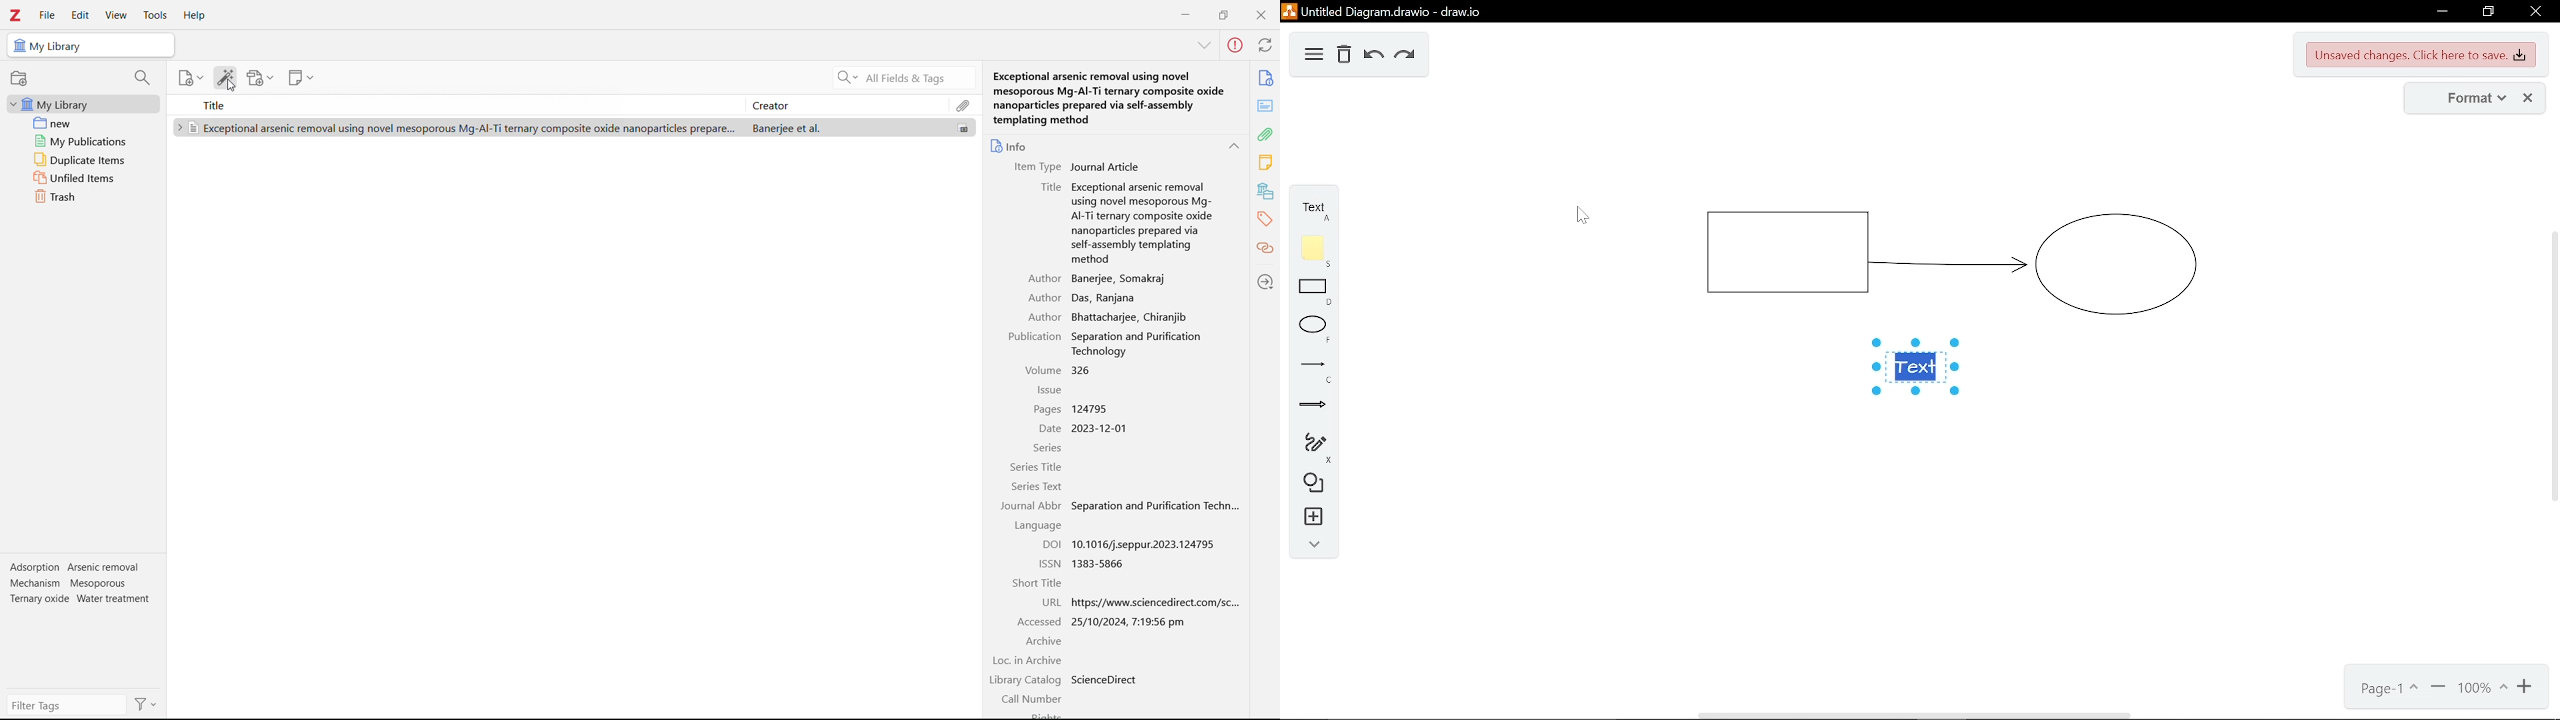 The width and height of the screenshot is (2576, 728). I want to click on new, so click(85, 123).